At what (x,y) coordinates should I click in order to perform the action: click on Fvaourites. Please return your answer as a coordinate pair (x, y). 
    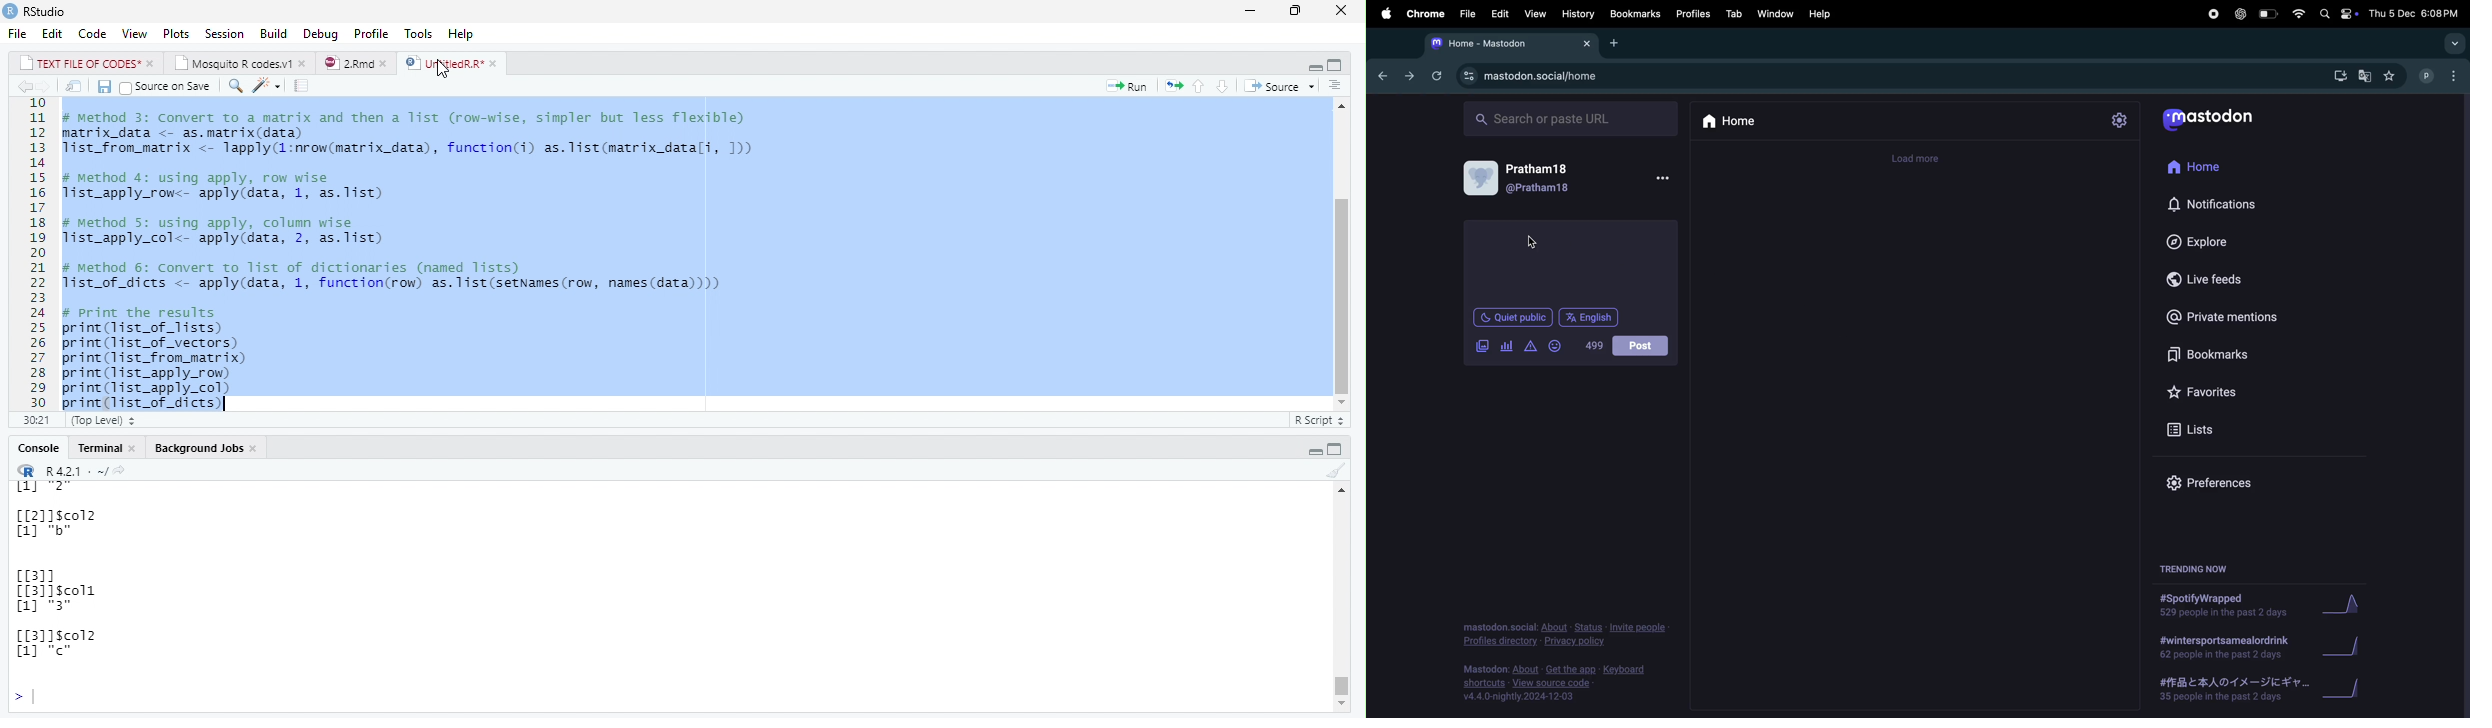
    Looking at the image, I should click on (2216, 392).